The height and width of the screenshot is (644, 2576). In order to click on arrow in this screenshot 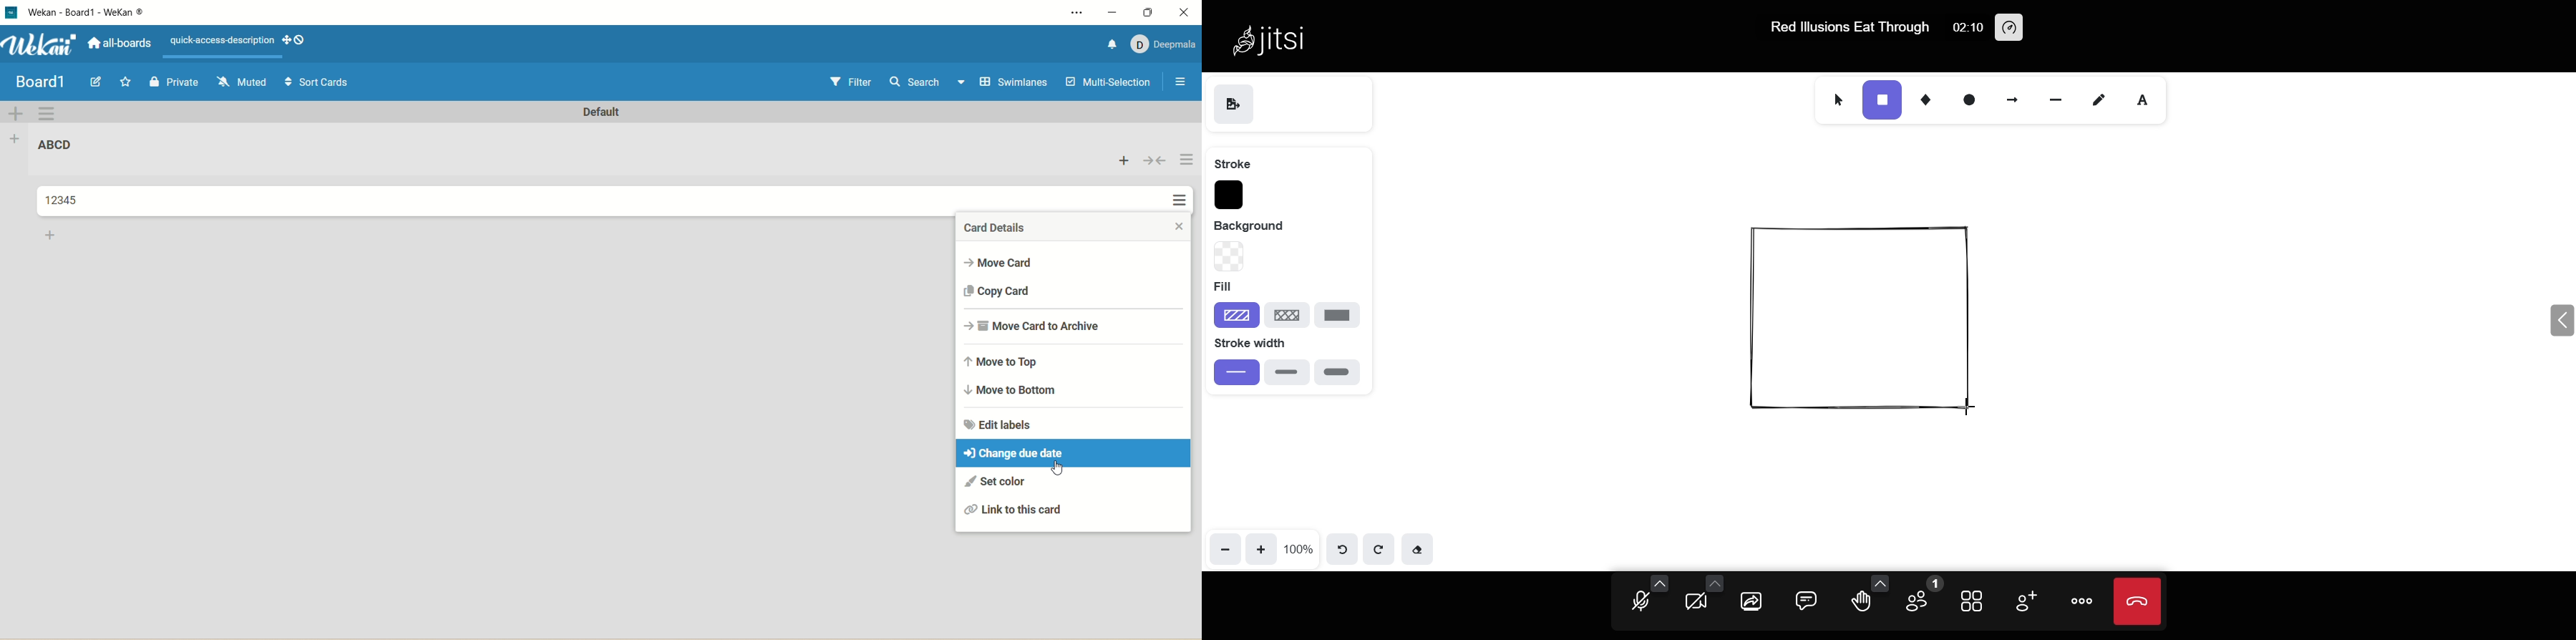, I will do `click(2010, 96)`.